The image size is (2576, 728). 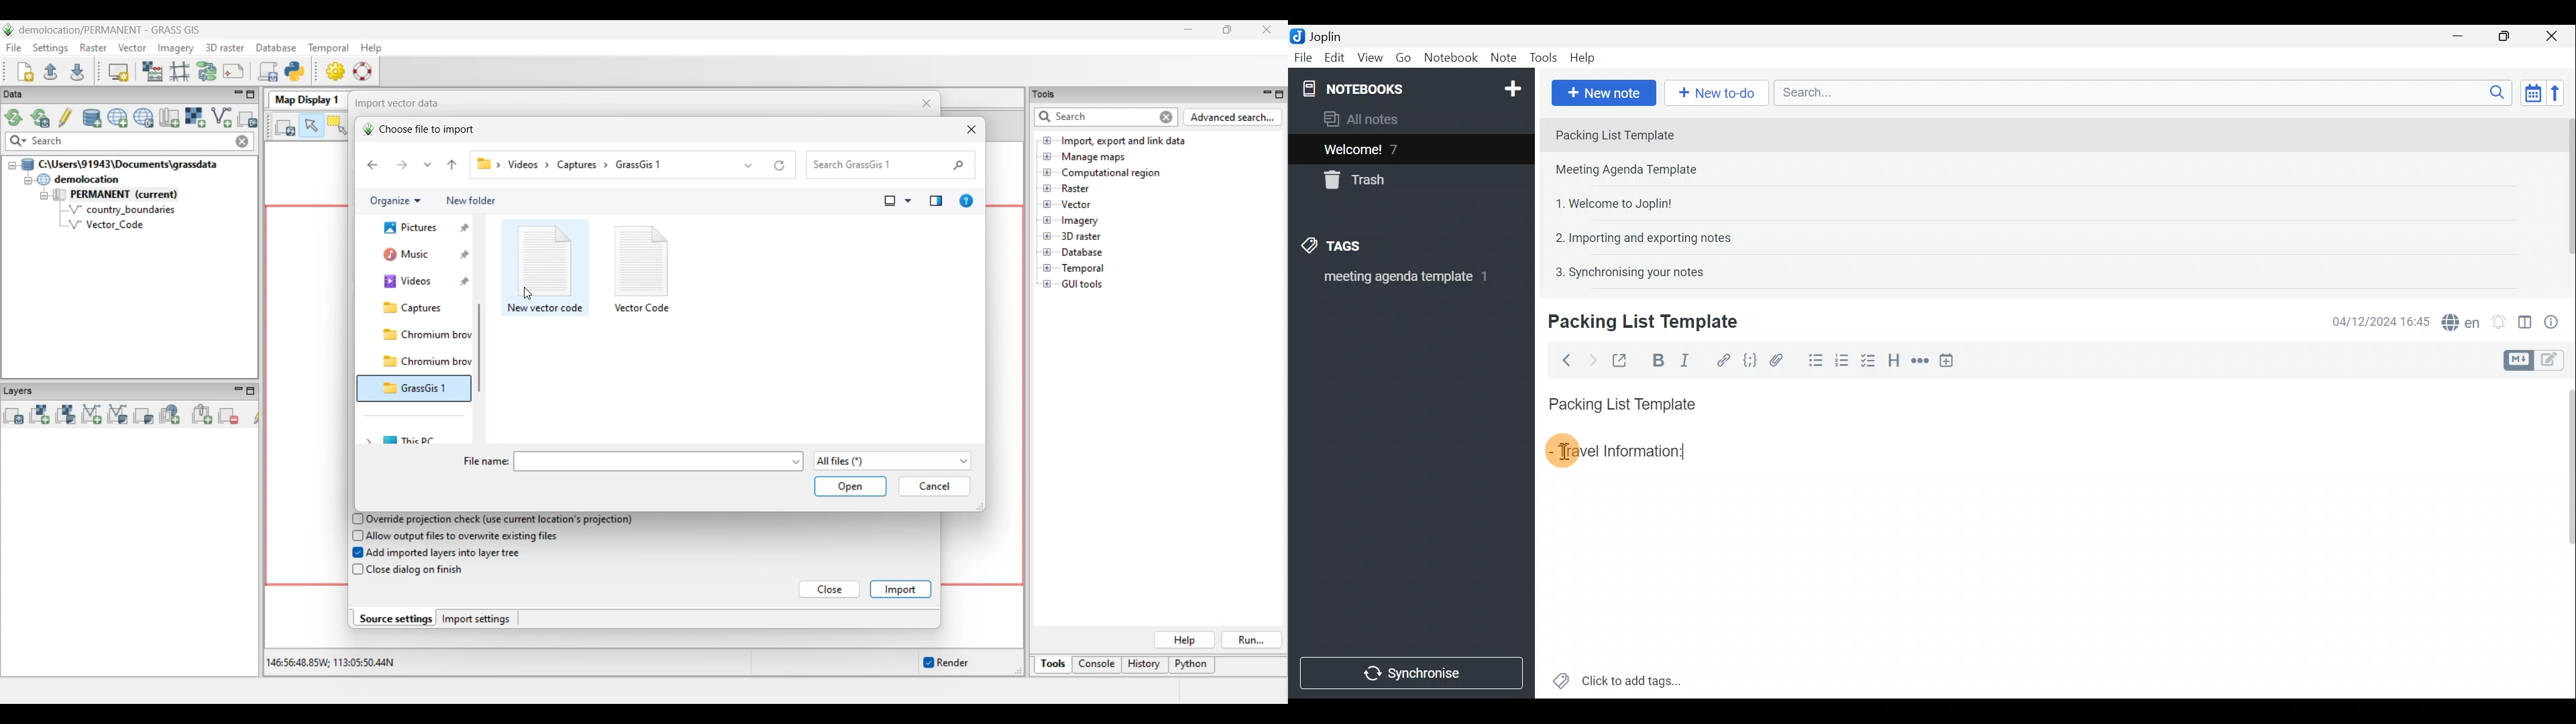 I want to click on Scroll bar, so click(x=2563, y=196).